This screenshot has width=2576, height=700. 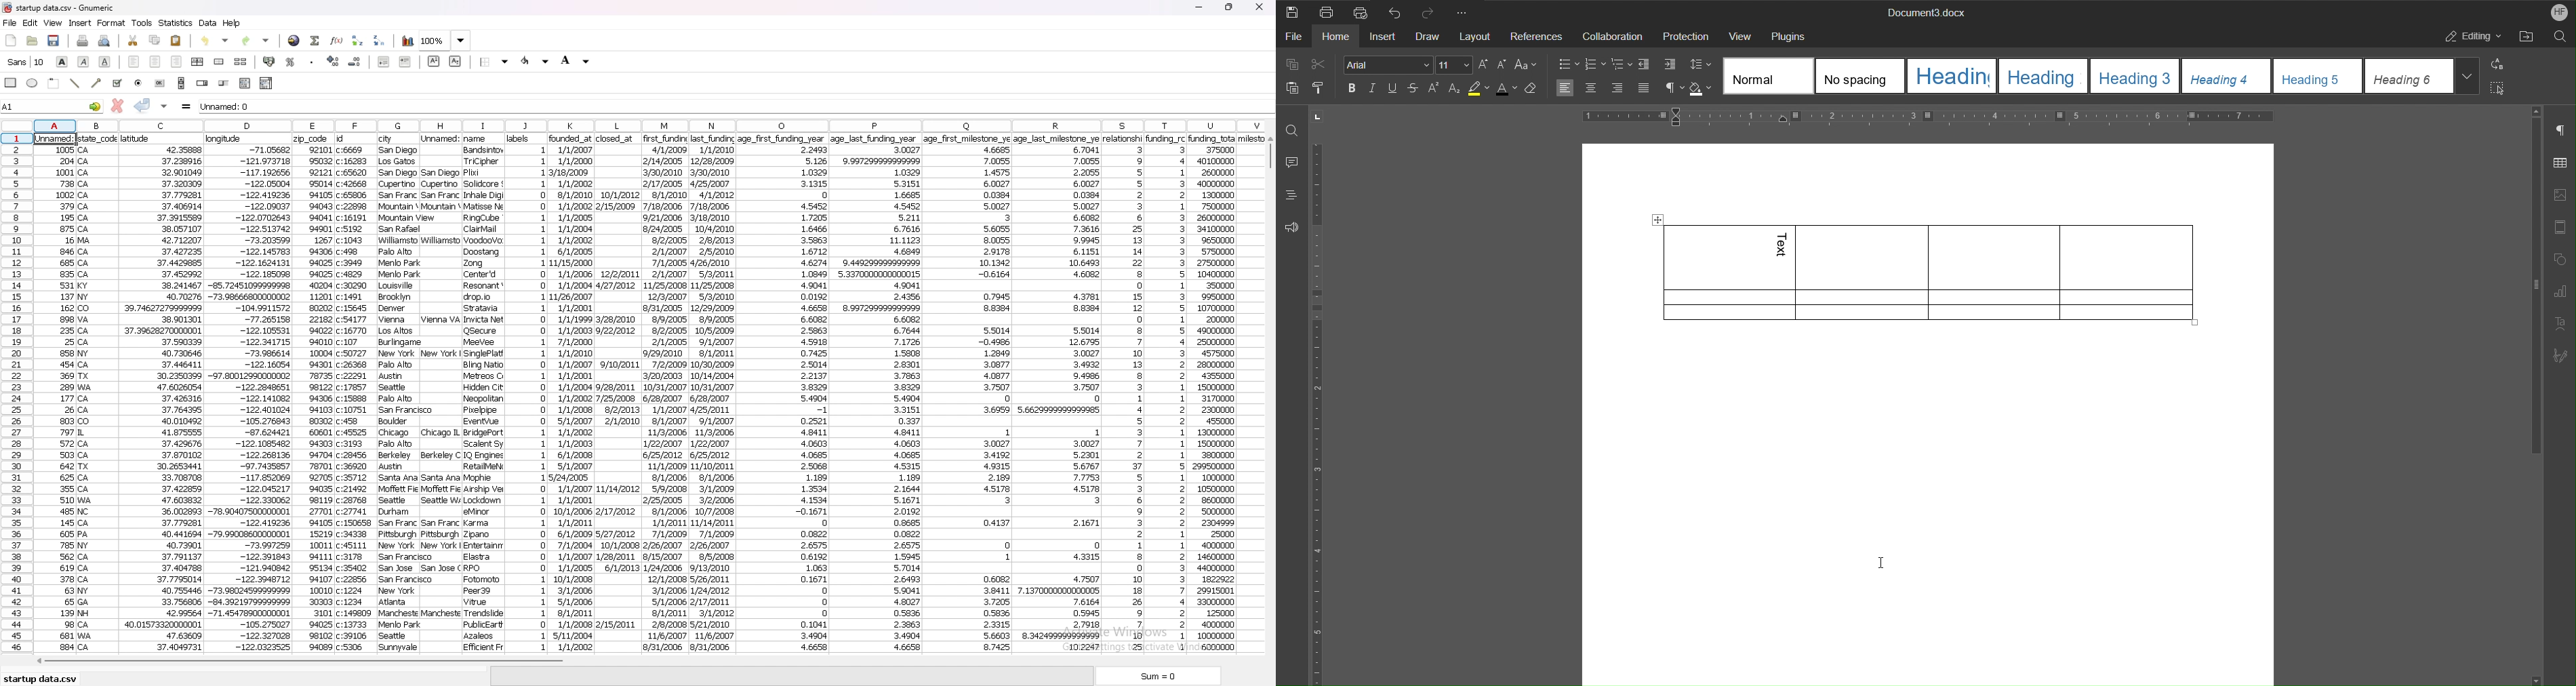 I want to click on Save, so click(x=1291, y=11).